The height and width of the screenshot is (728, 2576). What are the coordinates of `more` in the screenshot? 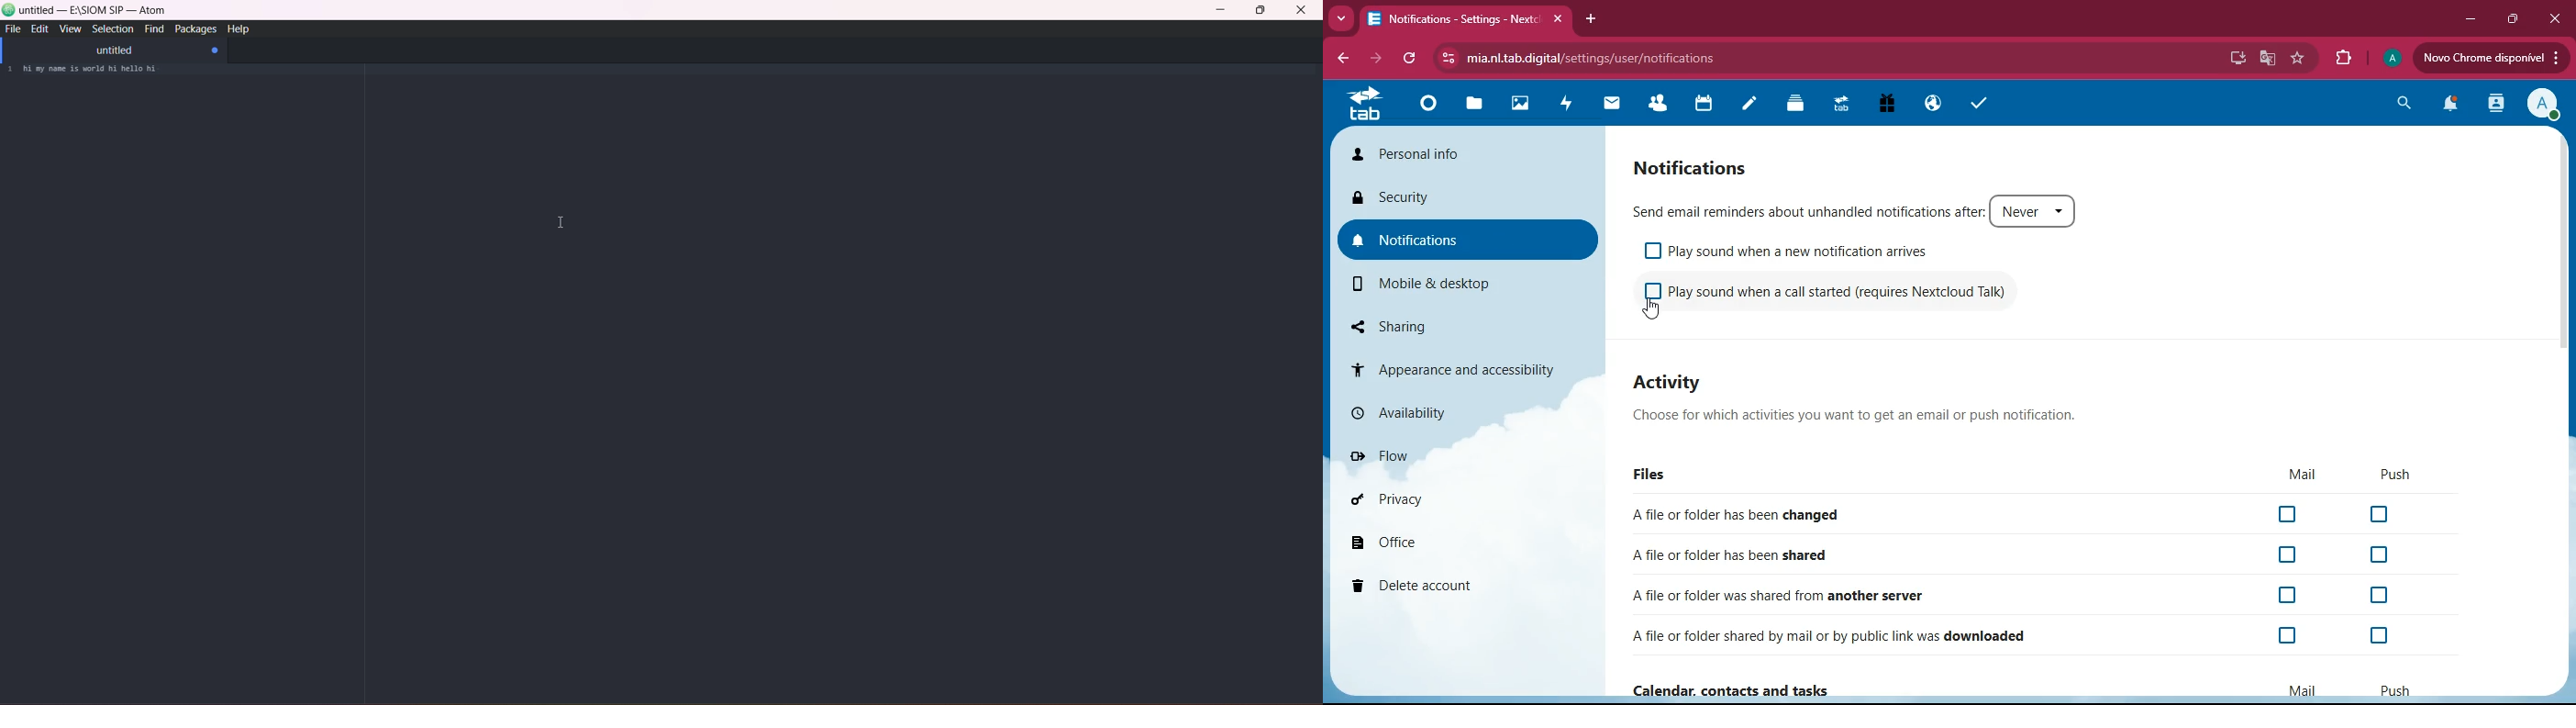 It's located at (1339, 18).